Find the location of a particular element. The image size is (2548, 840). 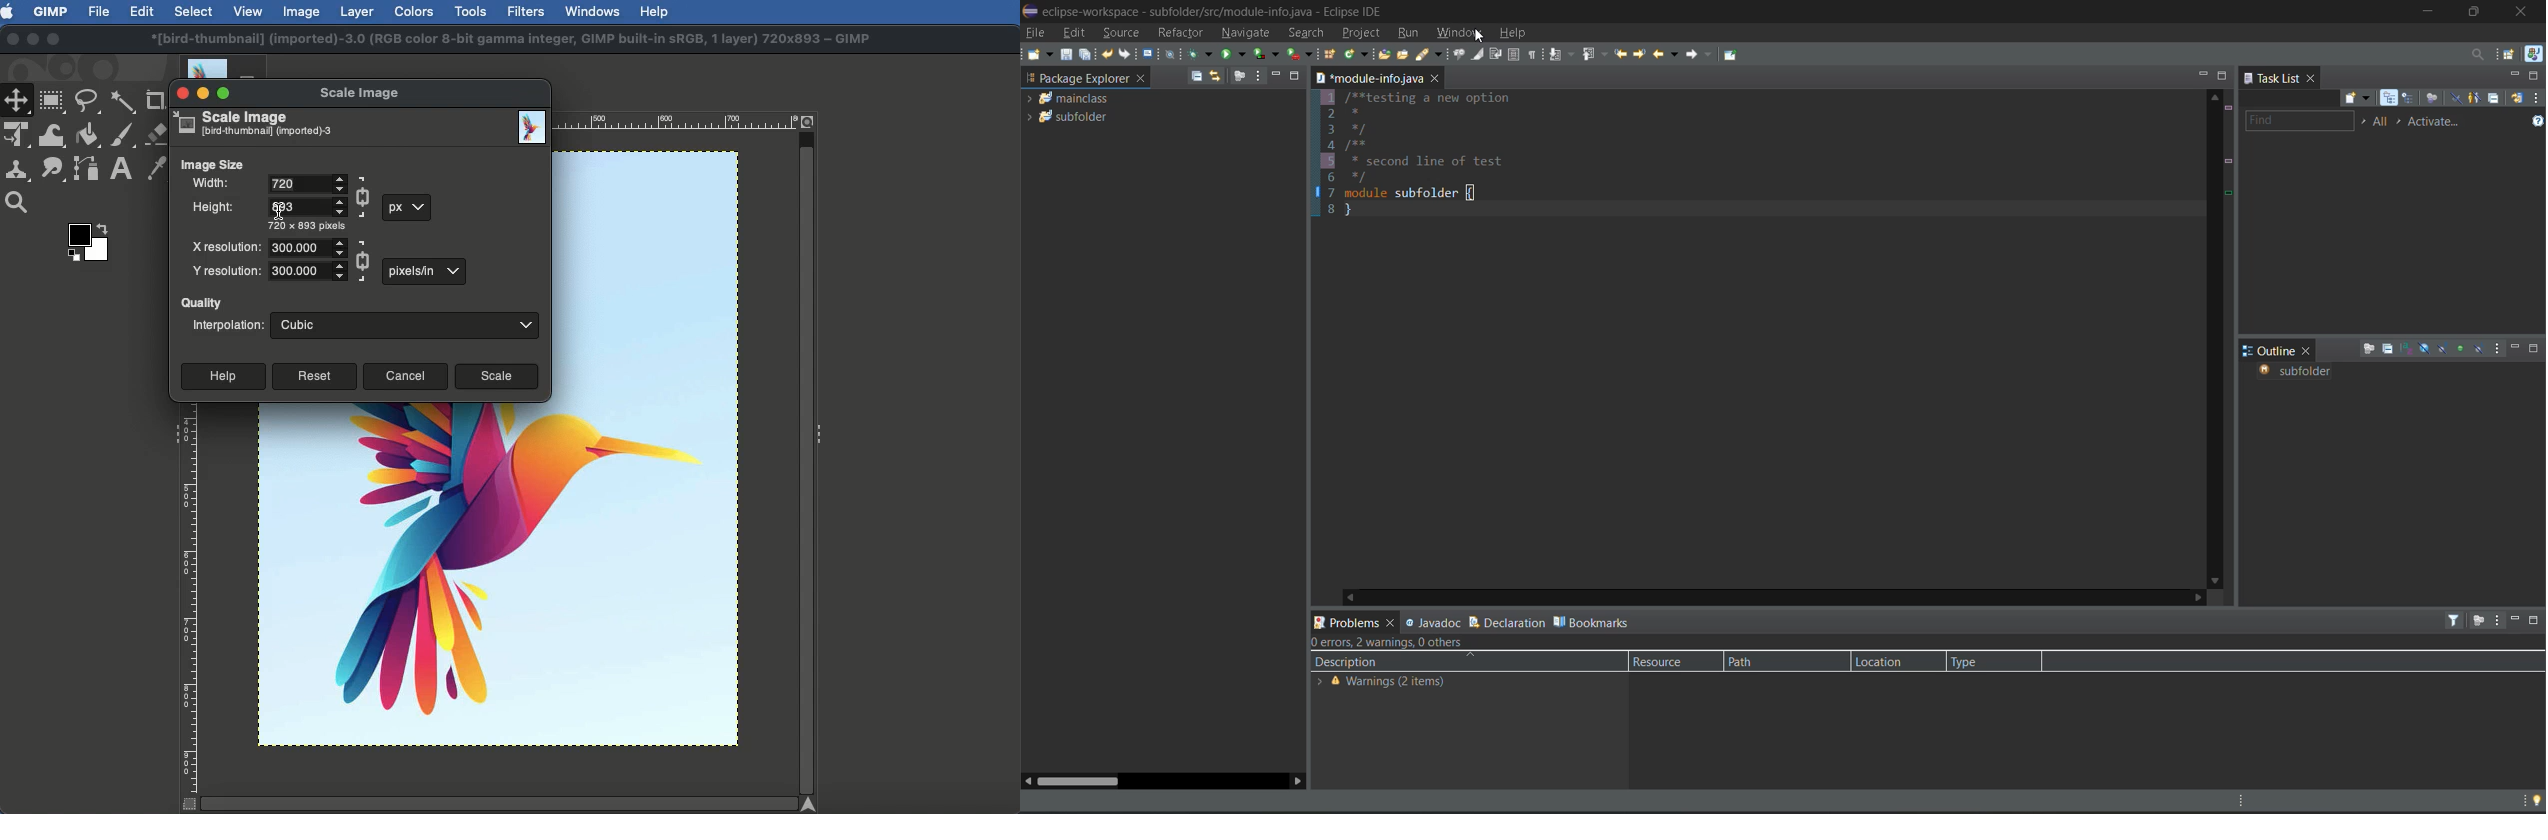

view menu is located at coordinates (2497, 619).